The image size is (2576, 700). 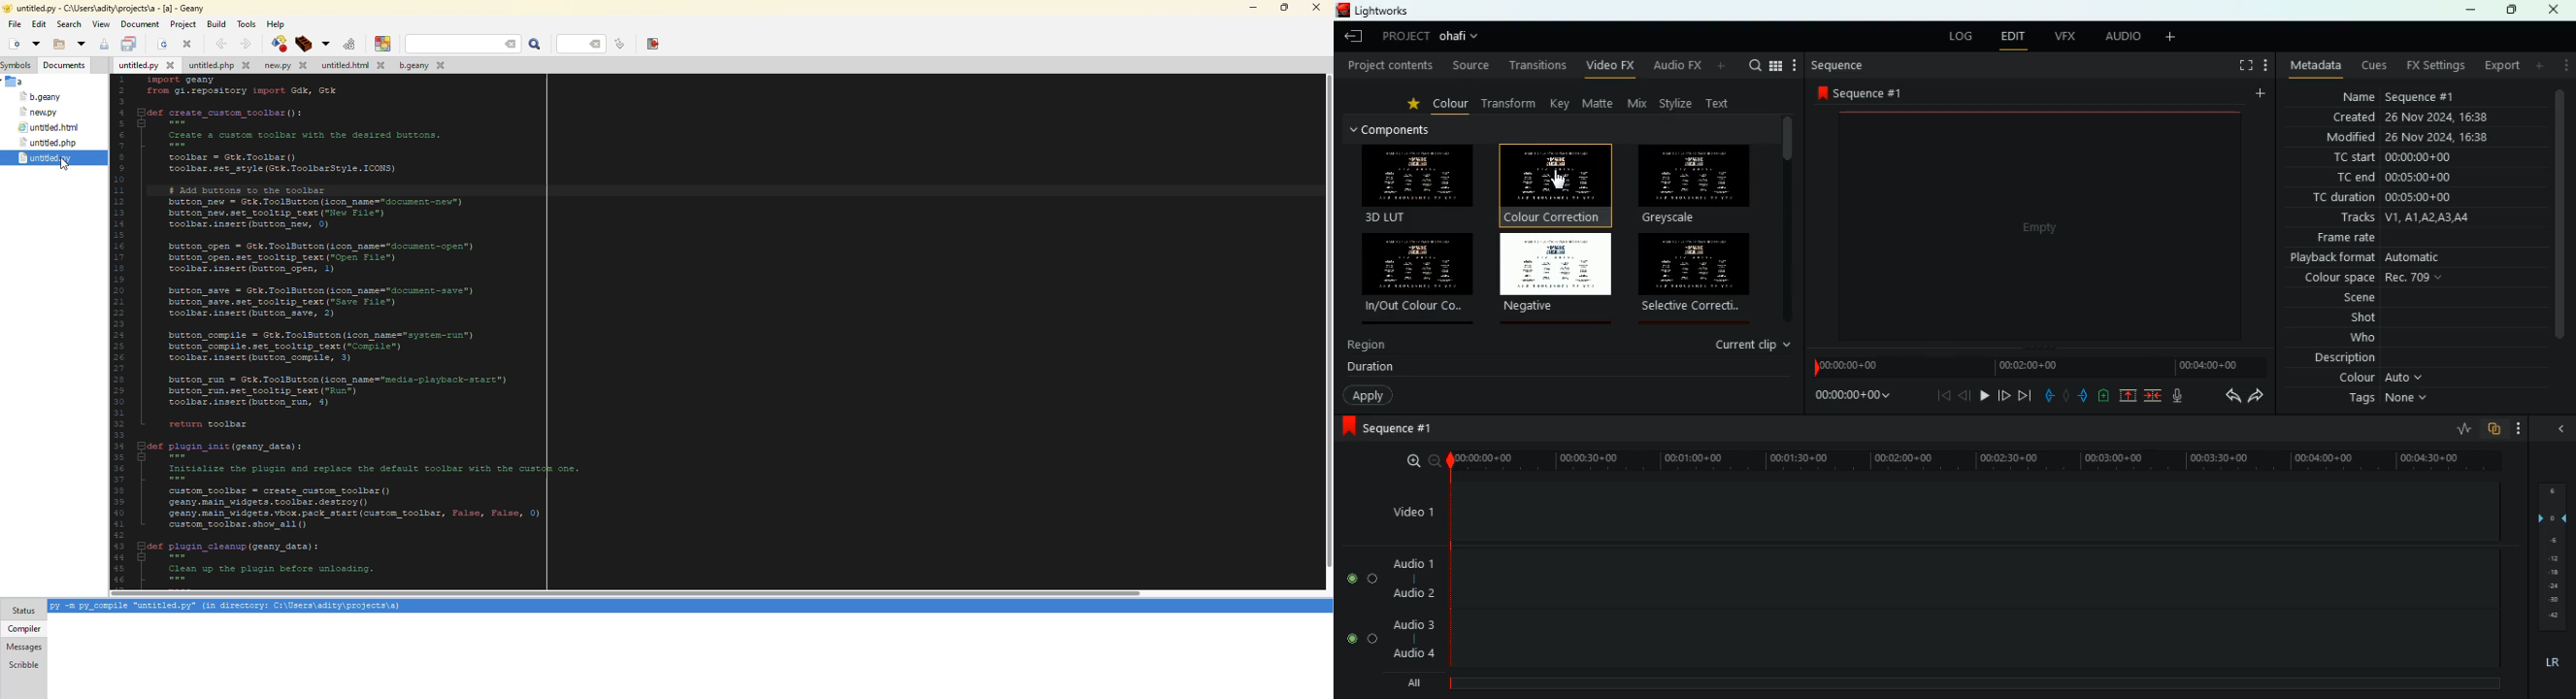 I want to click on more, so click(x=2265, y=66).